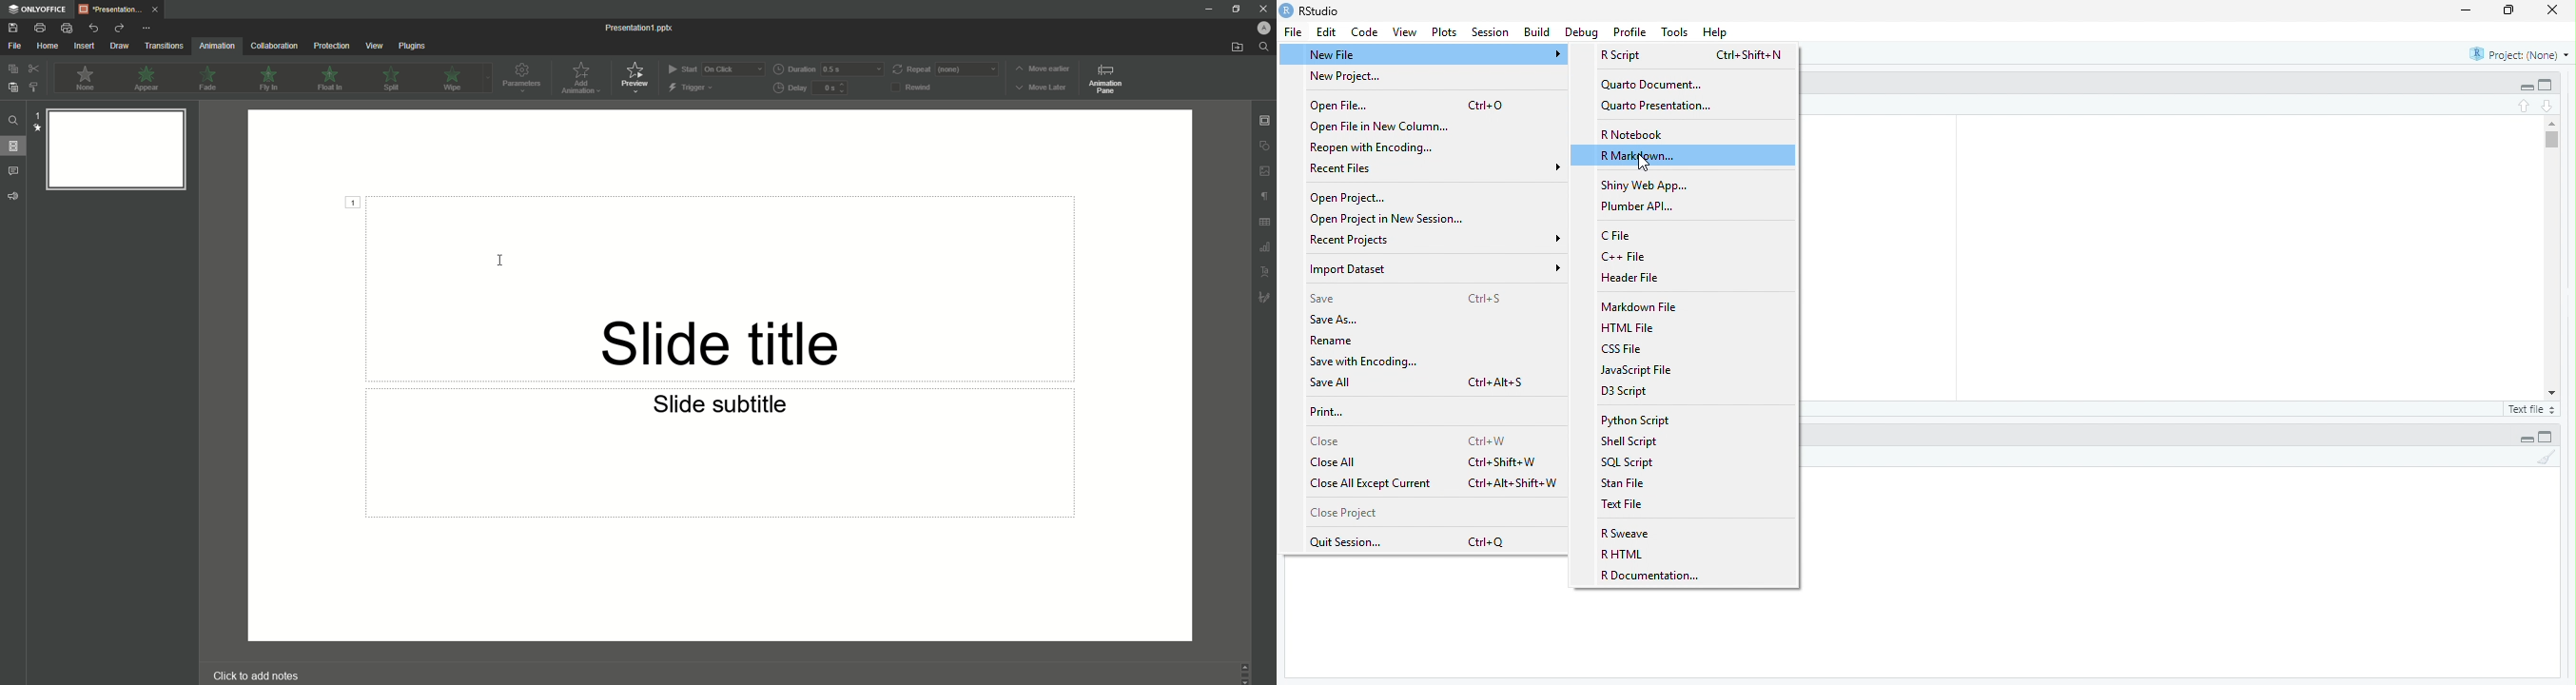  Describe the element at coordinates (1634, 135) in the screenshot. I see `R Notebook` at that location.